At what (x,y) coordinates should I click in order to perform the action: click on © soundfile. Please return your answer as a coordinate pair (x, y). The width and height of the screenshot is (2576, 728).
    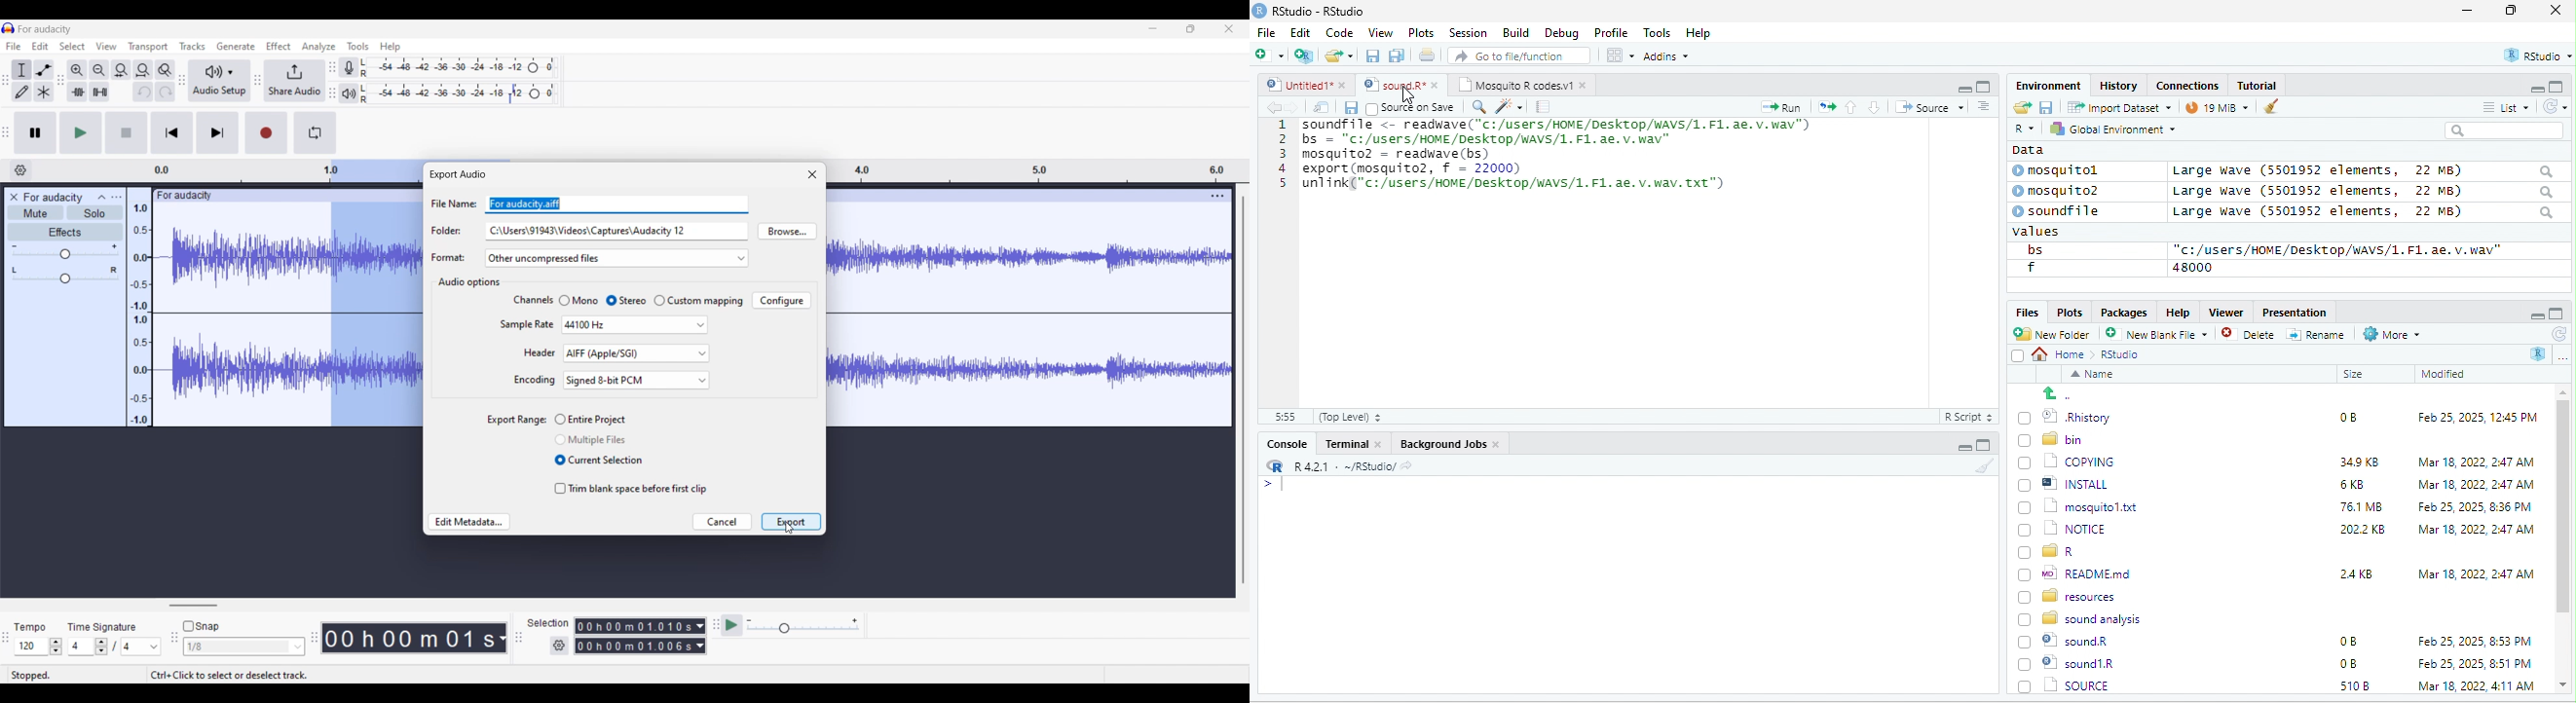
    Looking at the image, I should click on (2065, 210).